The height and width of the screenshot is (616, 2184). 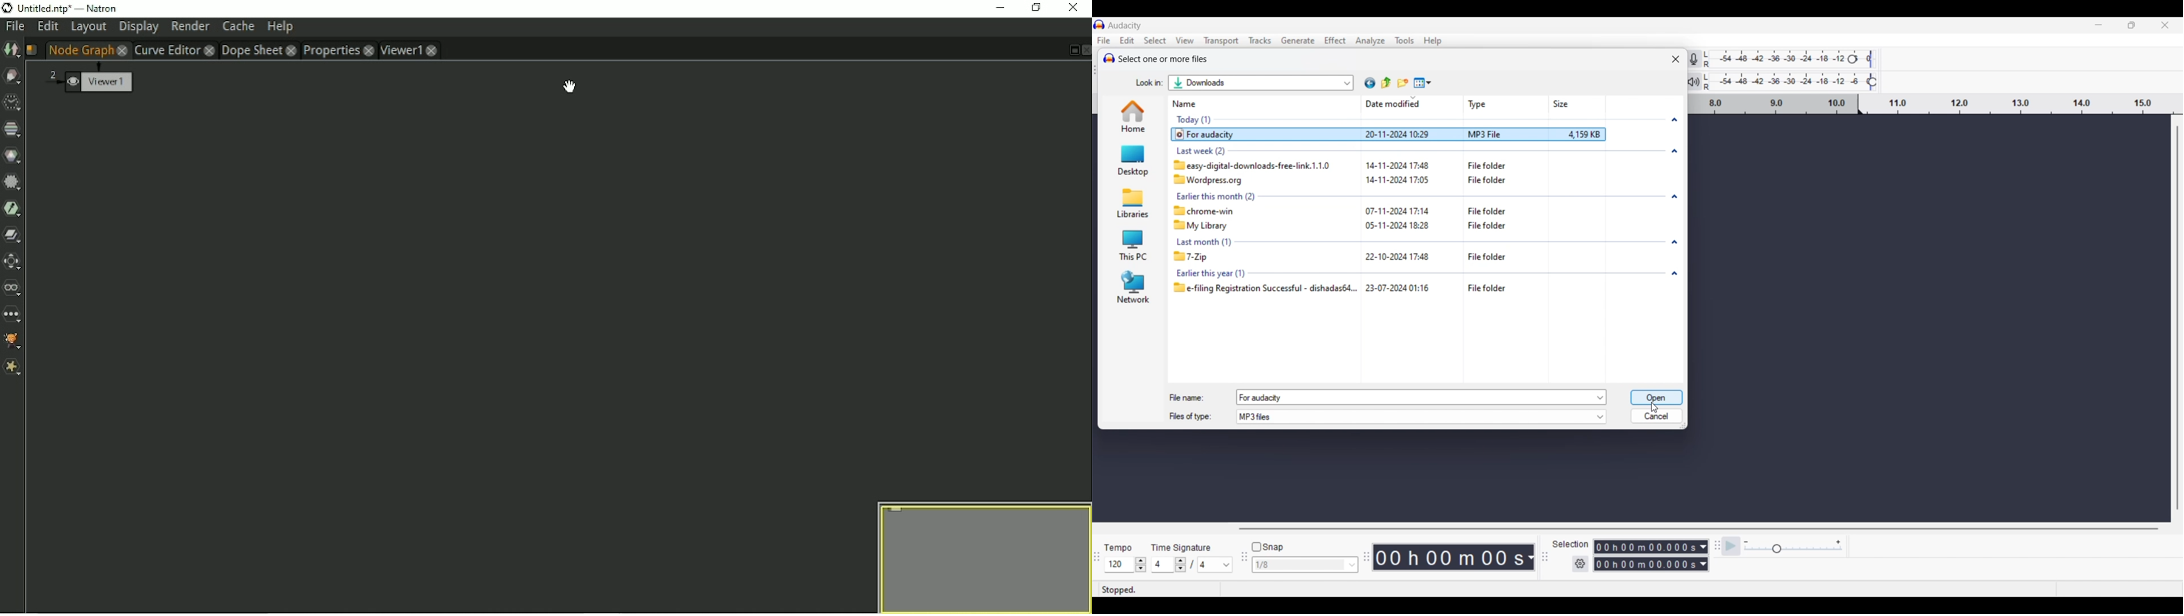 I want to click on Min. playback speed, so click(x=1746, y=542).